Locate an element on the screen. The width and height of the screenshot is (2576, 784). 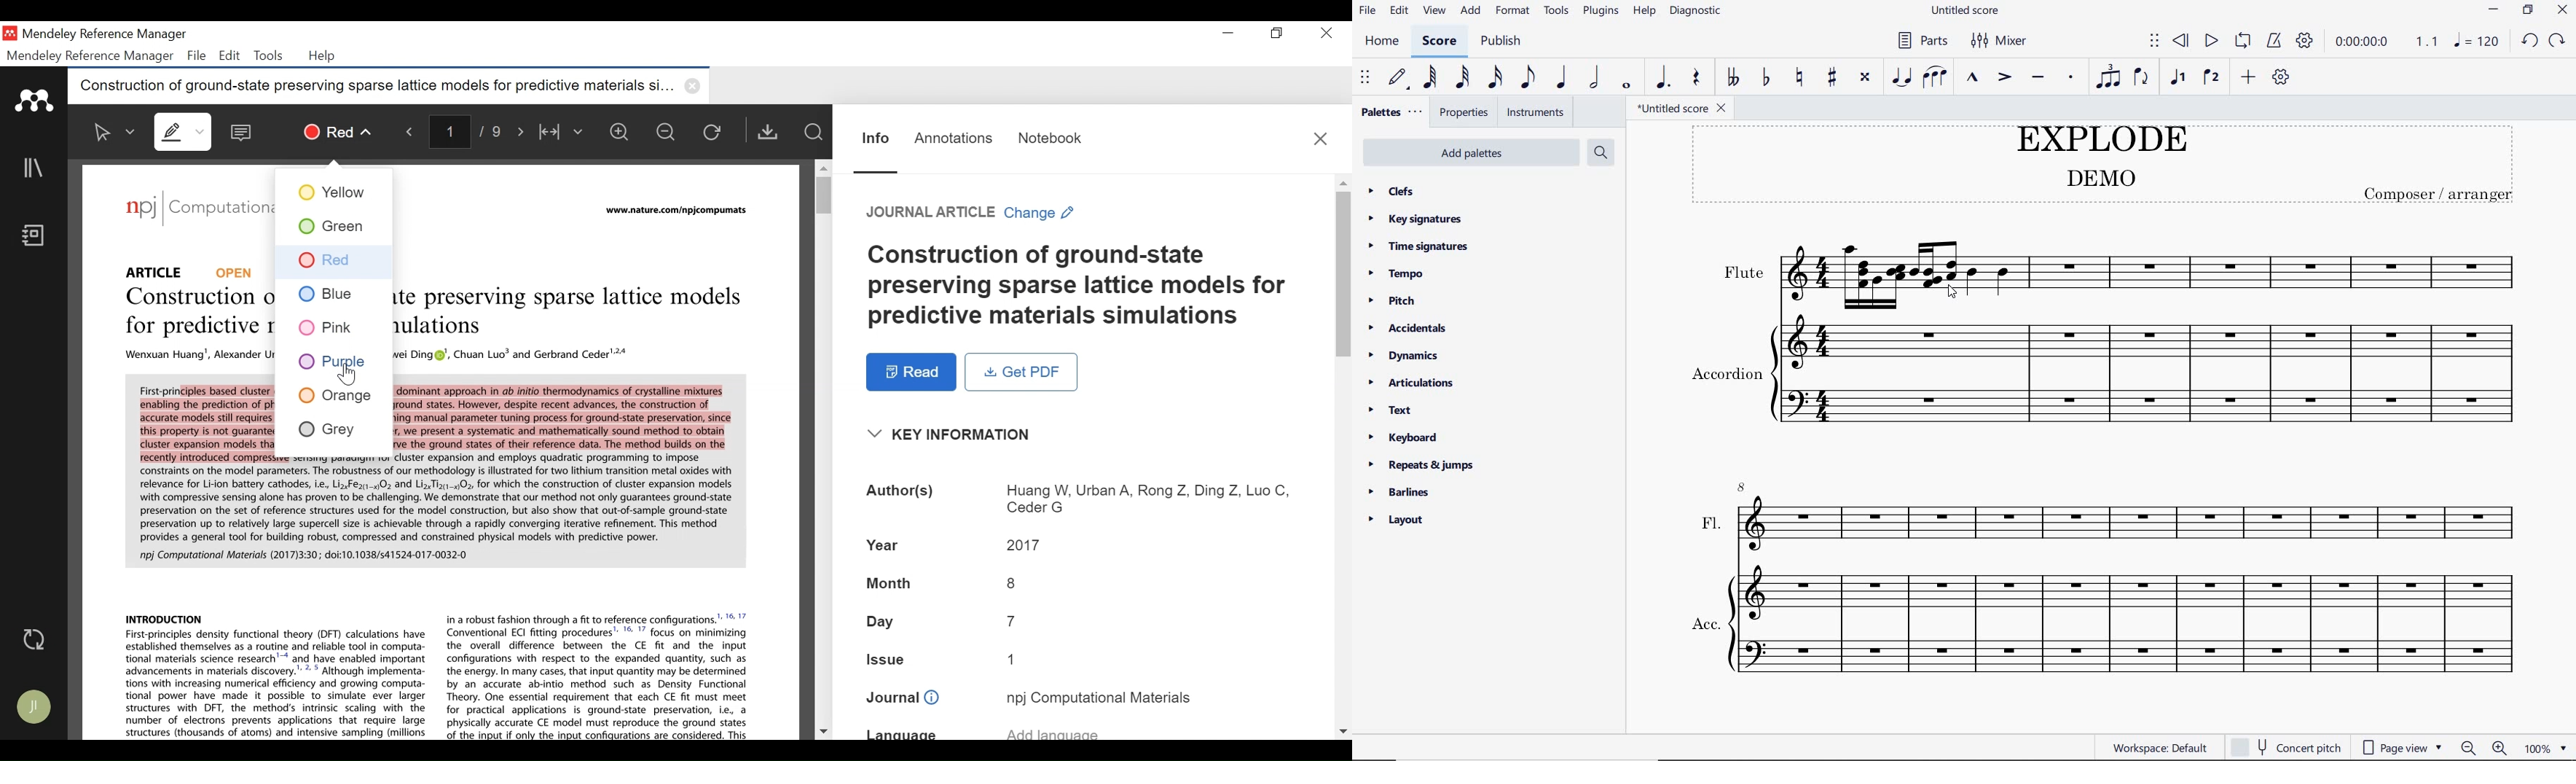
Author(s): is located at coordinates (899, 494).